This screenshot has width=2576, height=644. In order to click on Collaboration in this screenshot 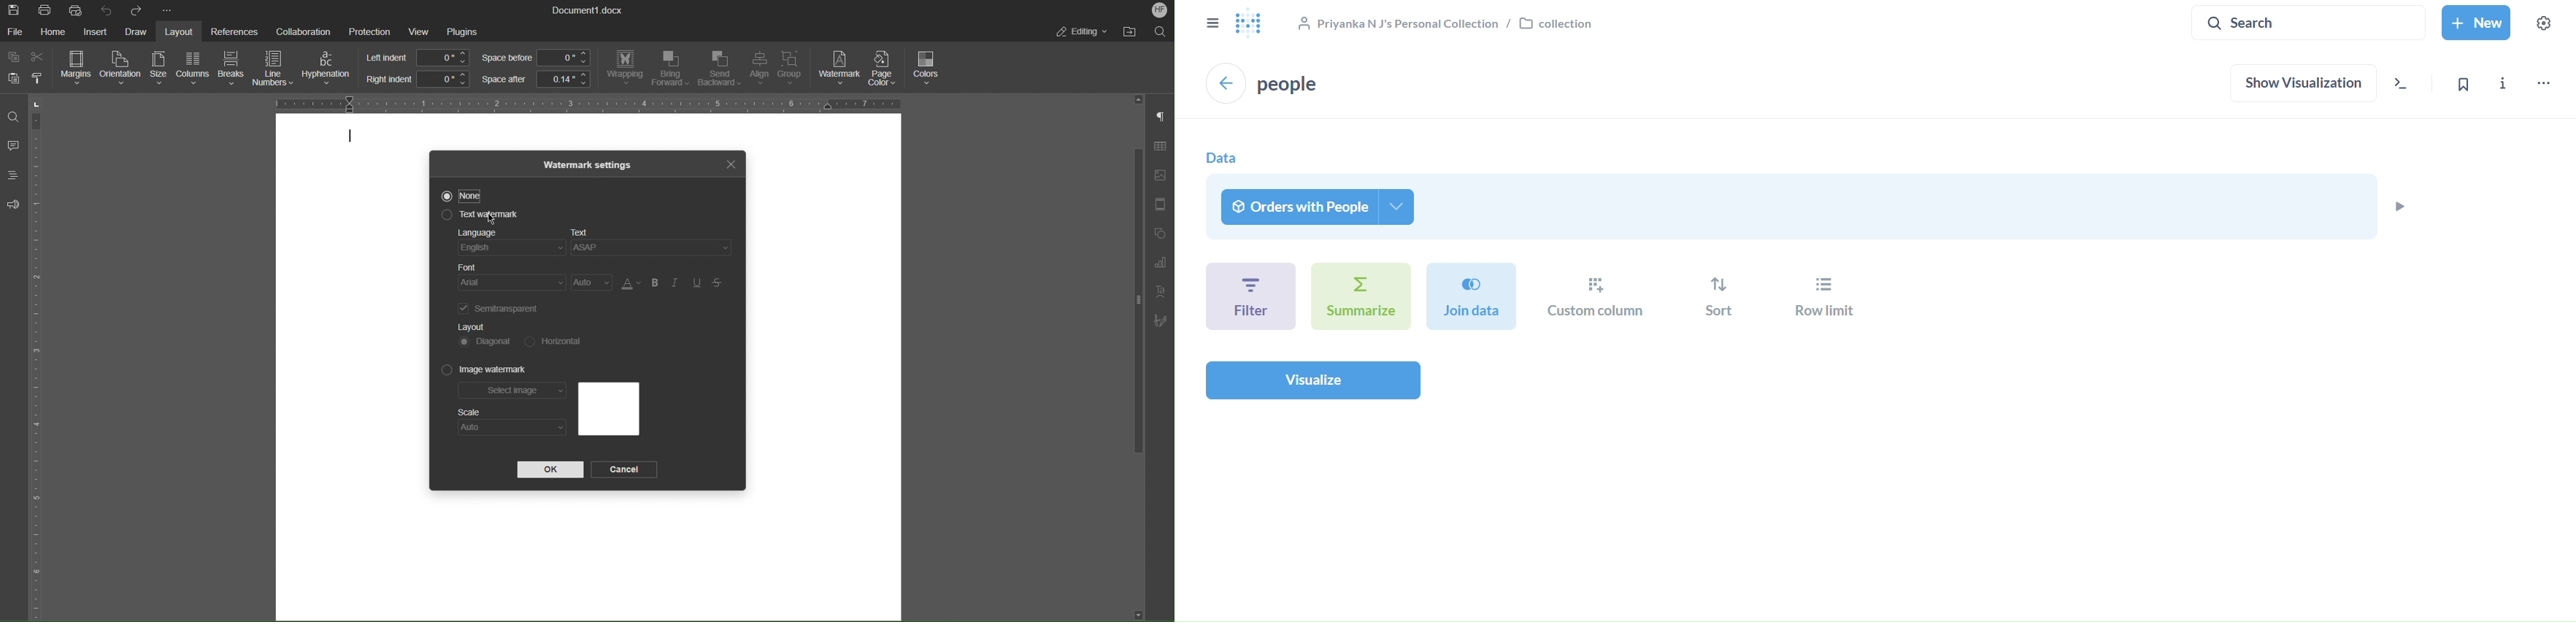, I will do `click(300, 30)`.